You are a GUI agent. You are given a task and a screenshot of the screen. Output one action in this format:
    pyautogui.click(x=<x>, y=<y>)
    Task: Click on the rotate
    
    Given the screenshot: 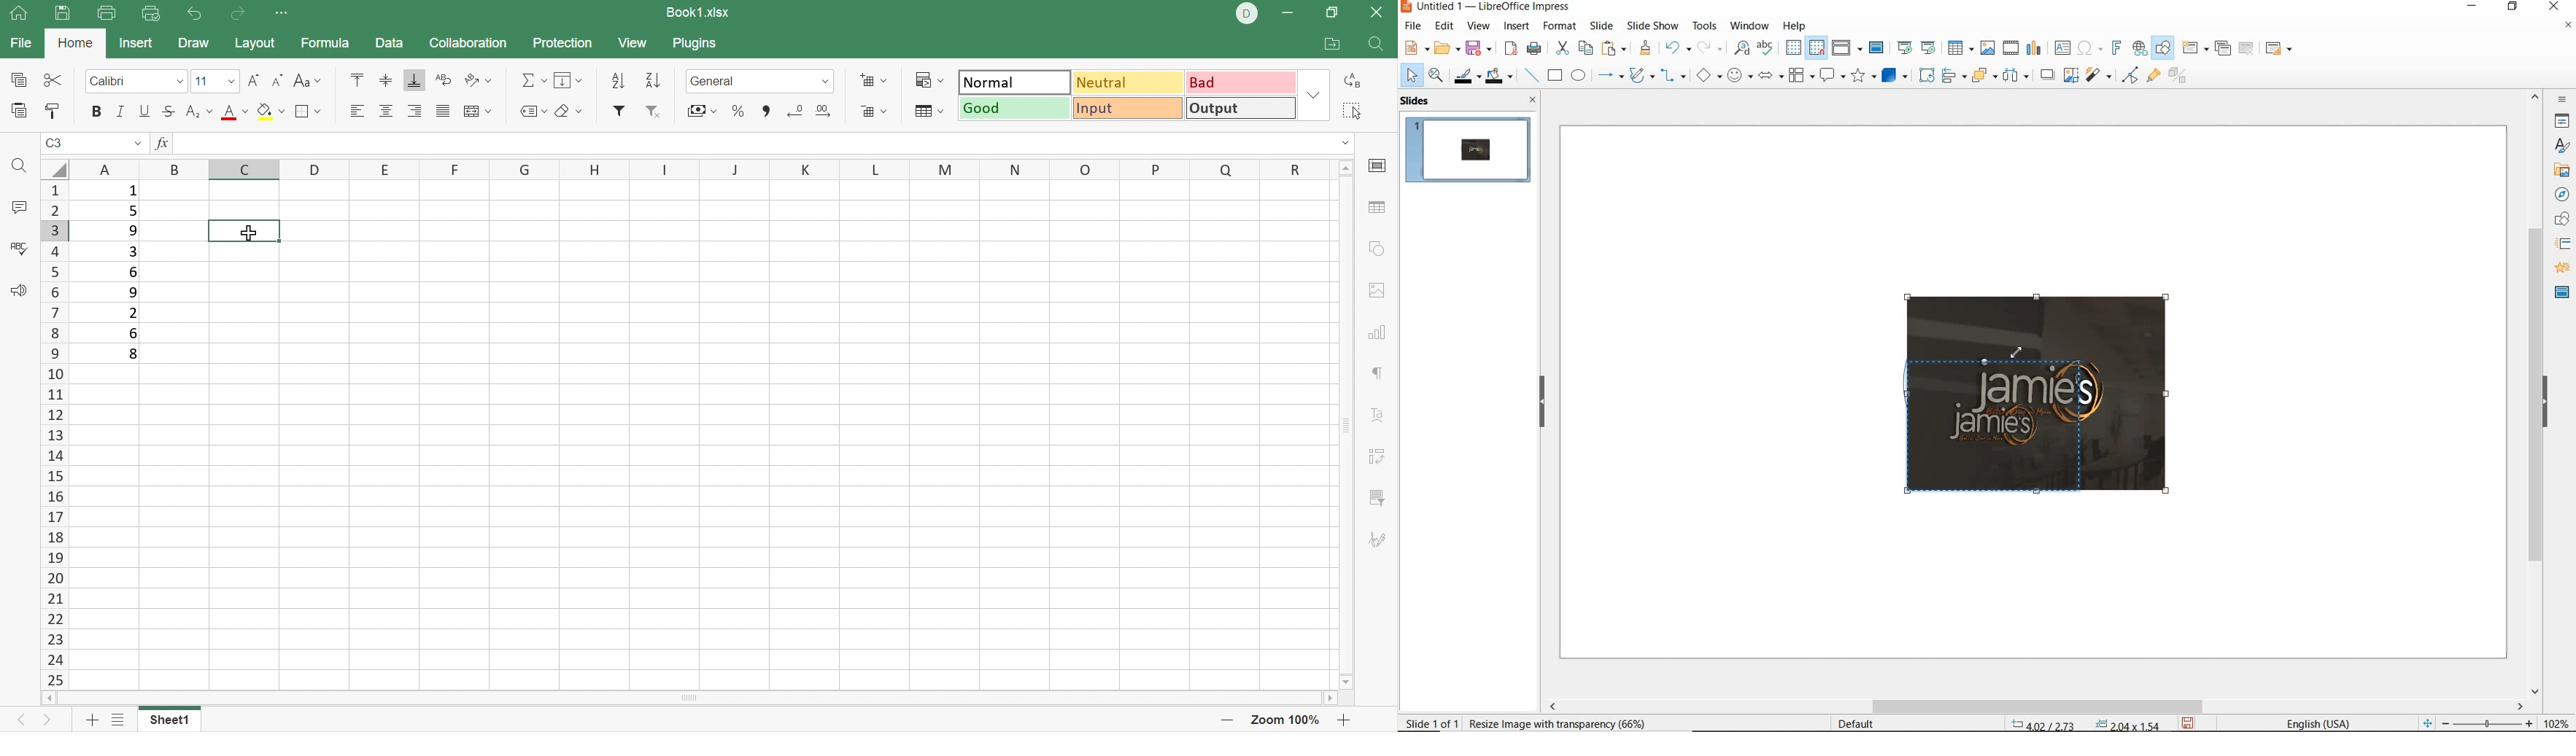 What is the action you would take?
    pyautogui.click(x=1925, y=74)
    